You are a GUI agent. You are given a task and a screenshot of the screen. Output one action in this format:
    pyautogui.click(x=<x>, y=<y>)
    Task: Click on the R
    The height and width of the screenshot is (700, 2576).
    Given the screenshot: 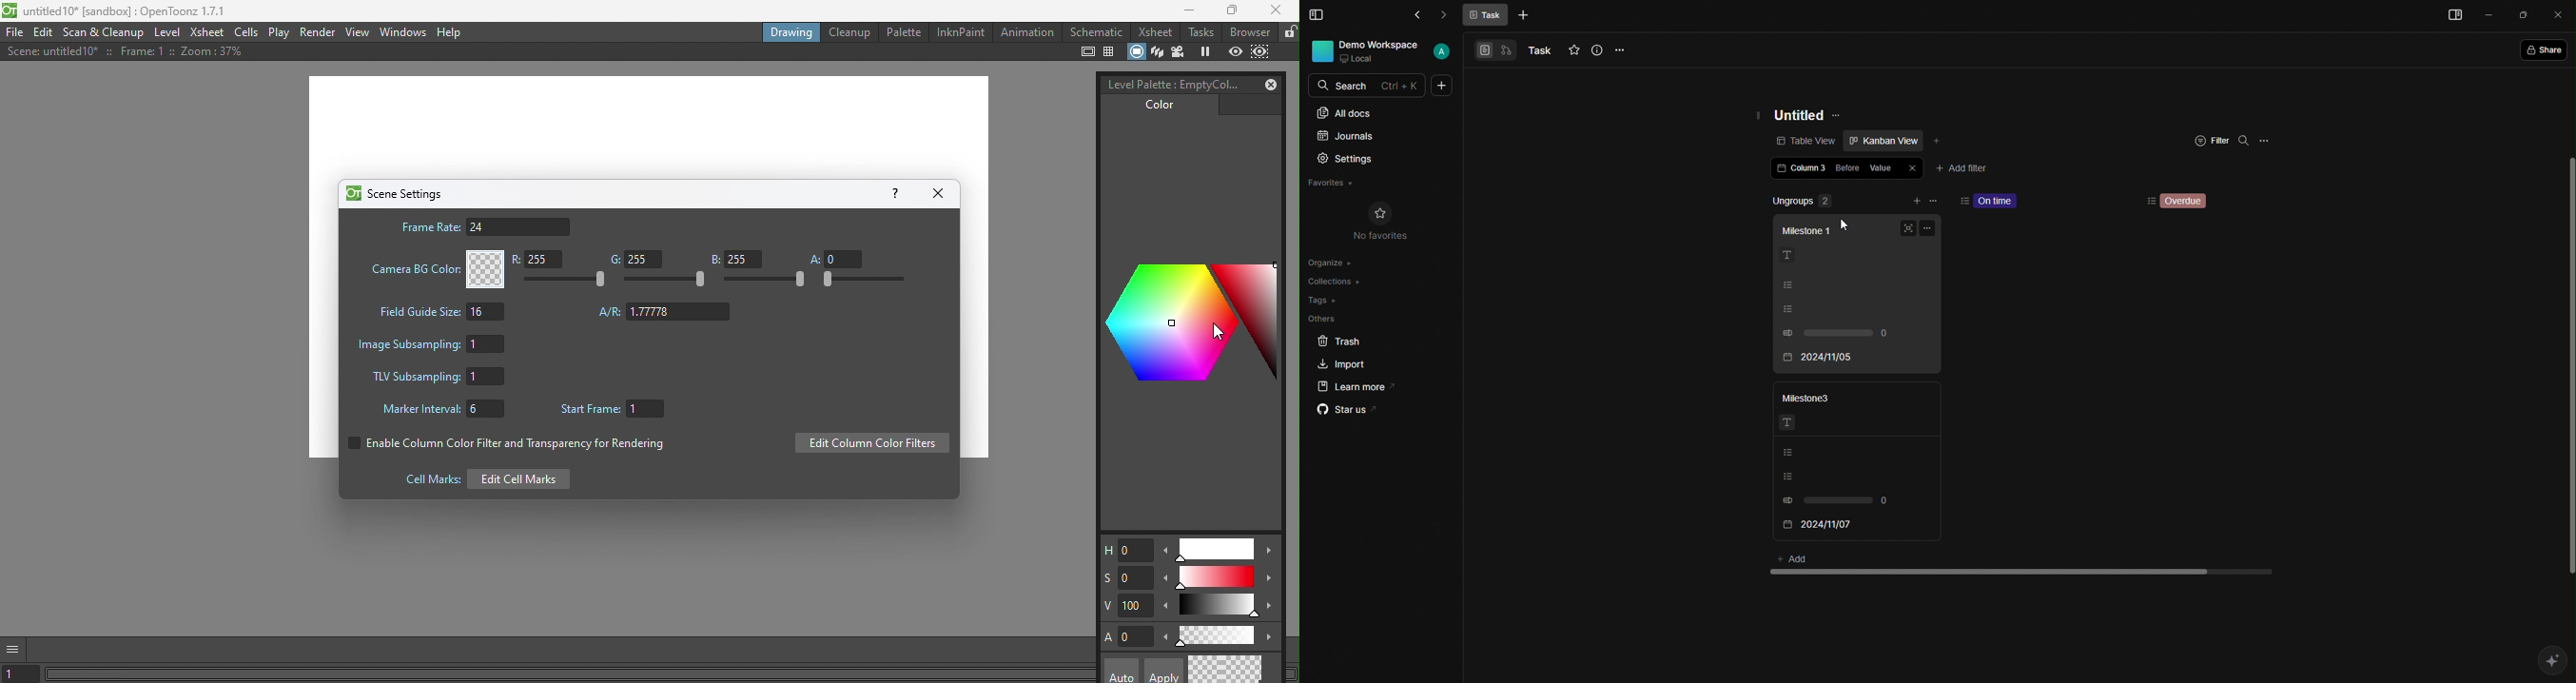 What is the action you would take?
    pyautogui.click(x=541, y=261)
    